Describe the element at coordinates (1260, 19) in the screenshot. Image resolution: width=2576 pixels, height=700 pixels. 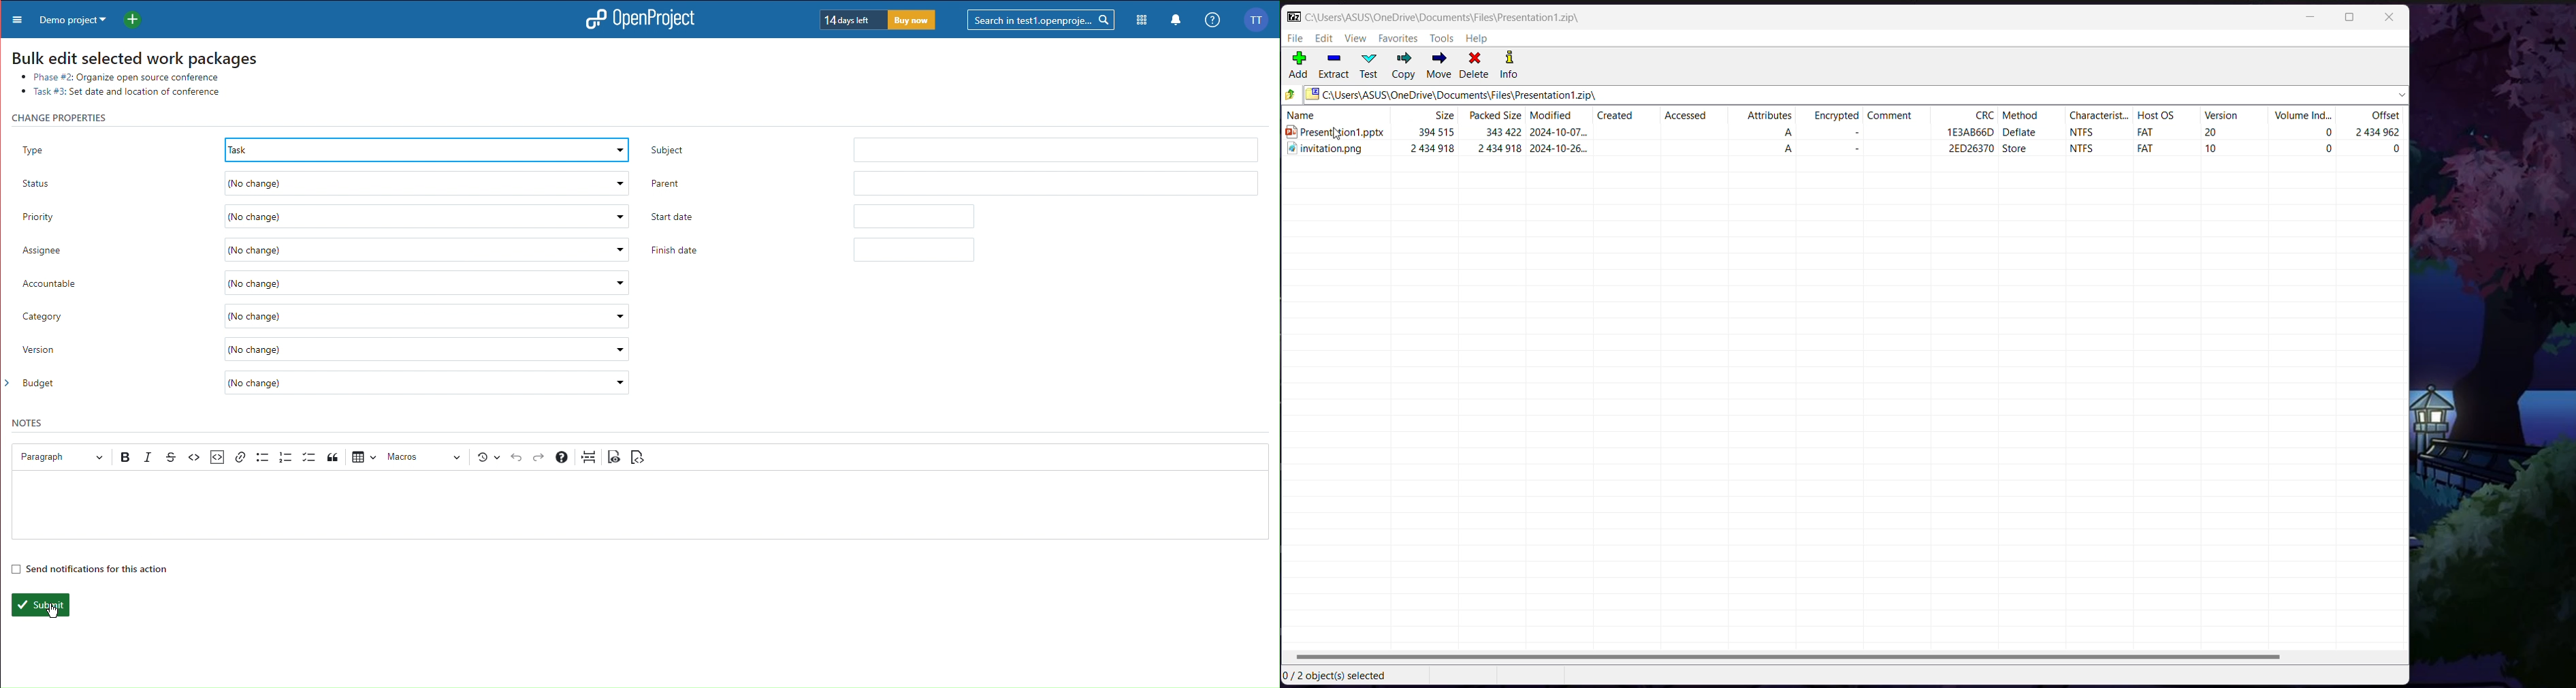
I see `Account` at that location.